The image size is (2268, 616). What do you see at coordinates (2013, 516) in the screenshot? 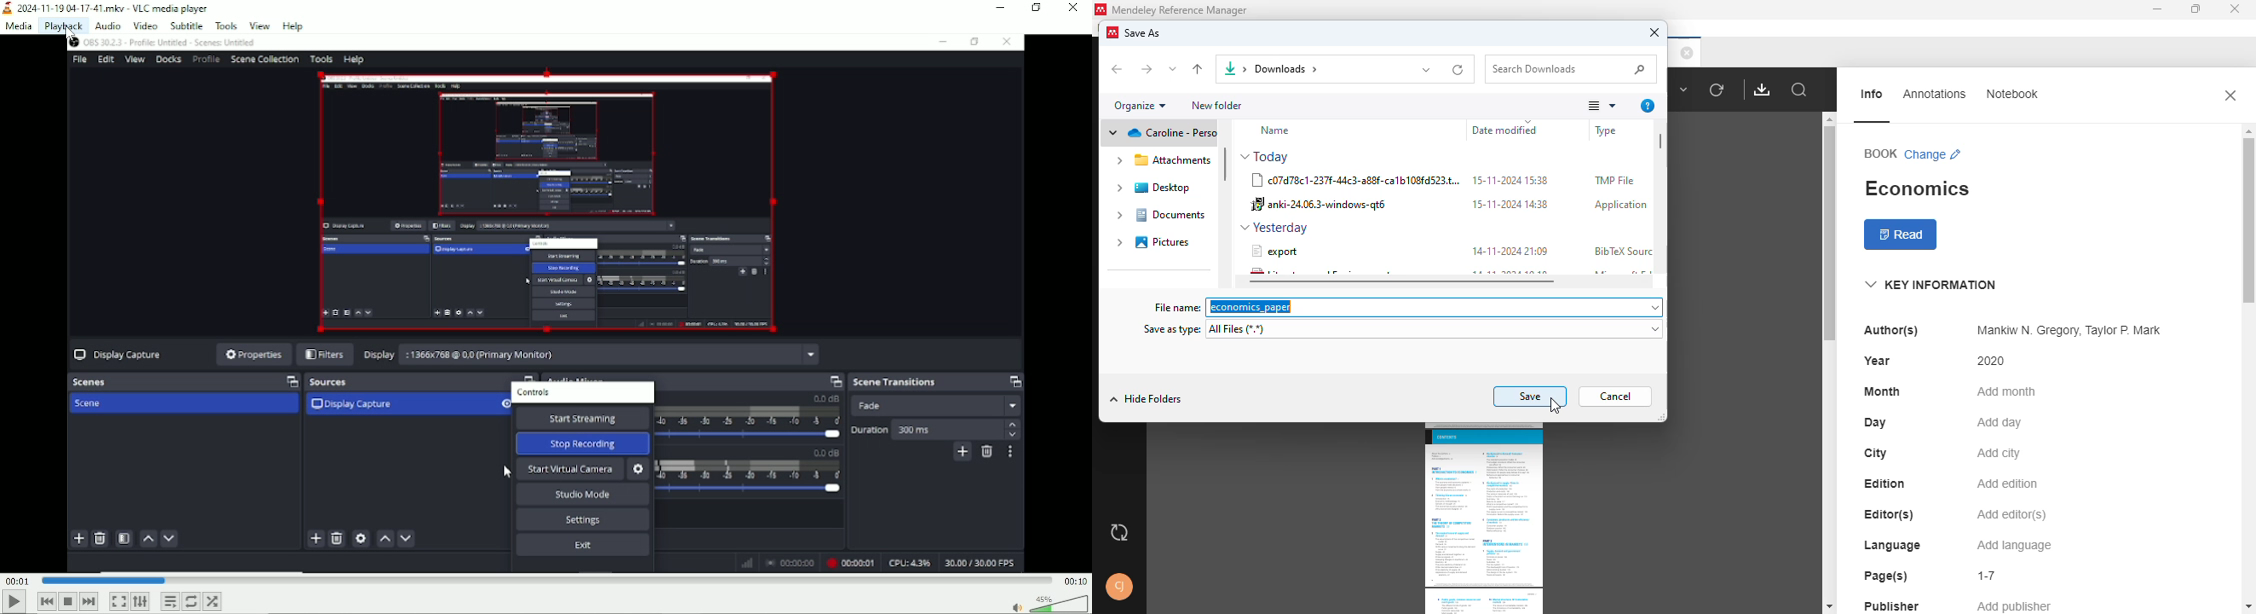
I see `add editor(s)` at bounding box center [2013, 516].